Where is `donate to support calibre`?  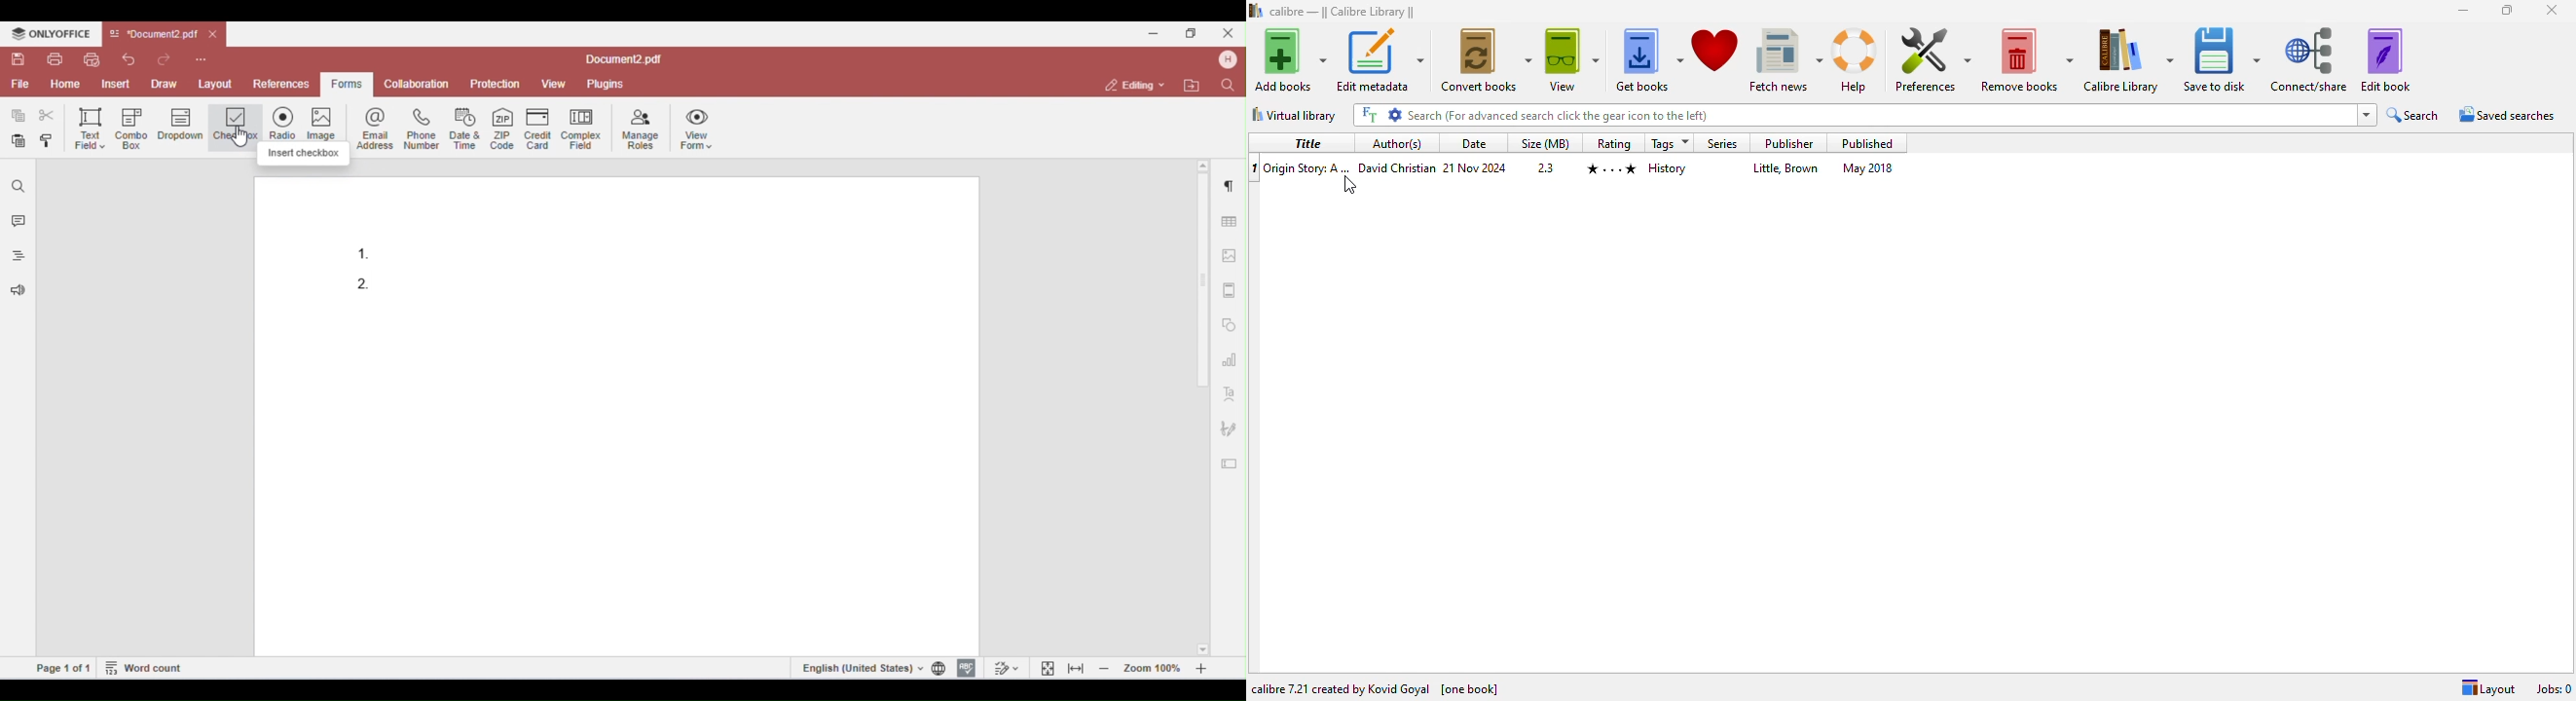 donate to support calibre is located at coordinates (1715, 50).